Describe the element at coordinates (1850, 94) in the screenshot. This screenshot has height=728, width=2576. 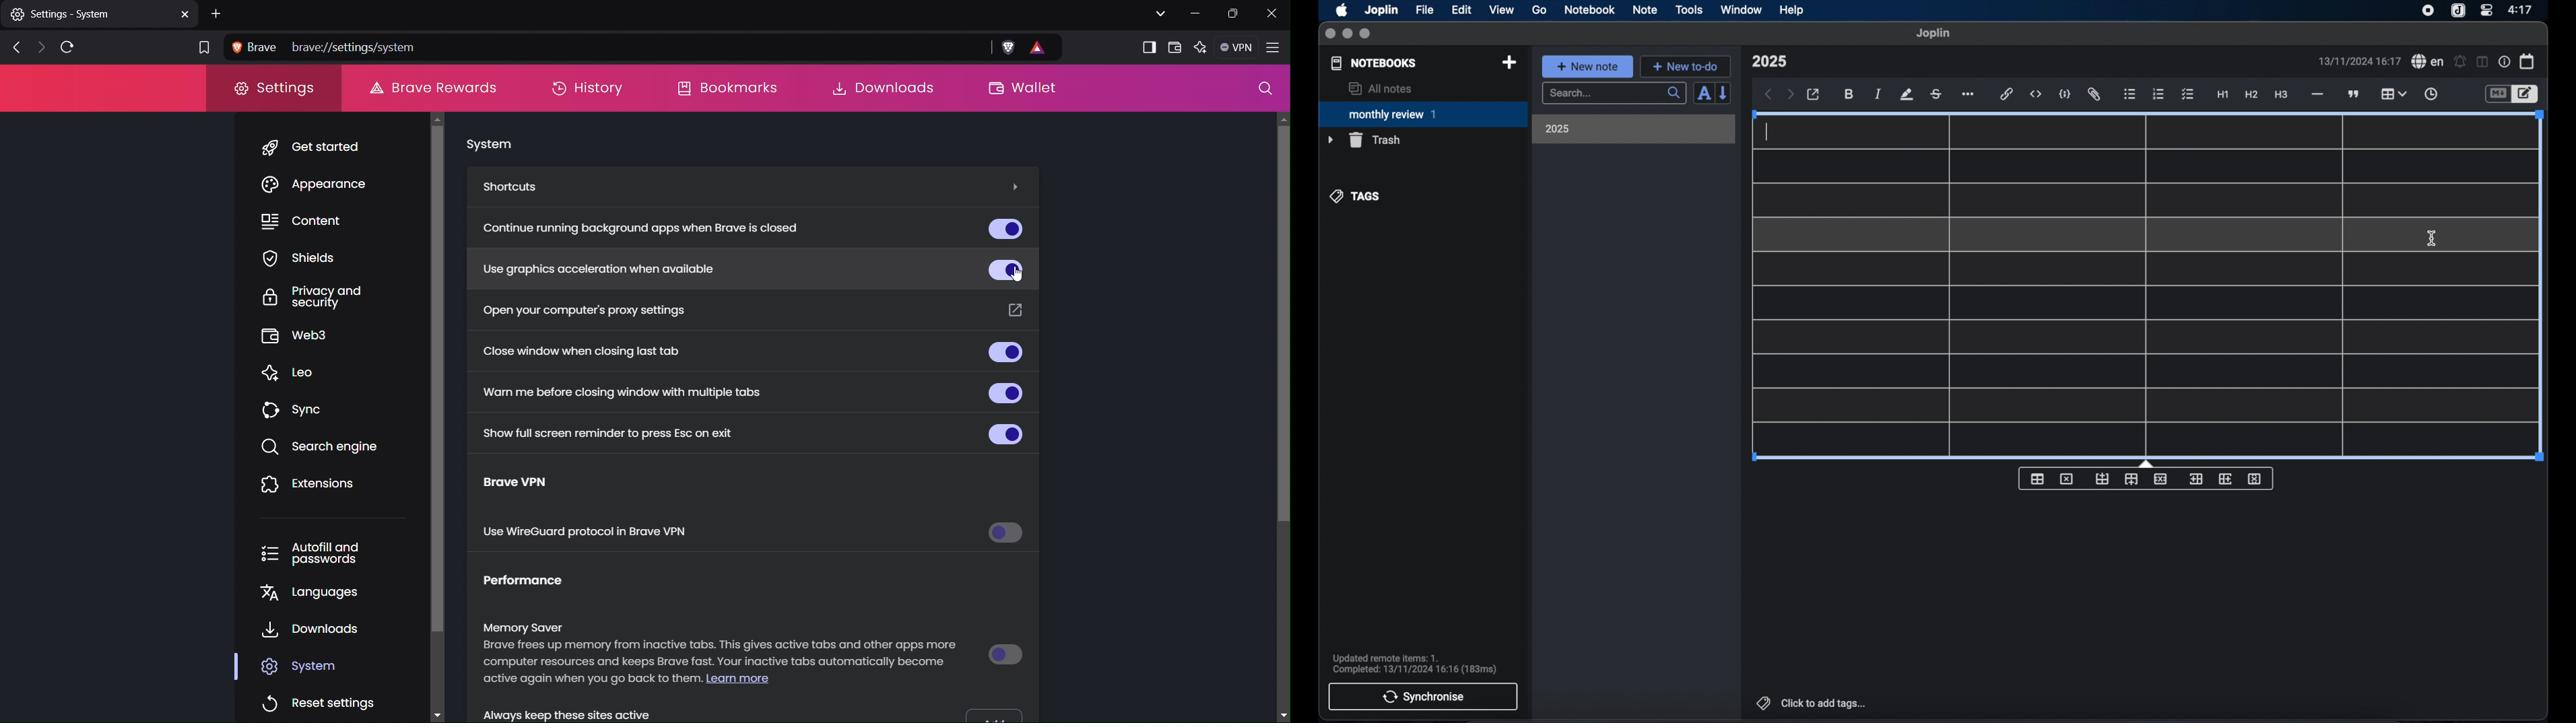
I see `bold` at that location.